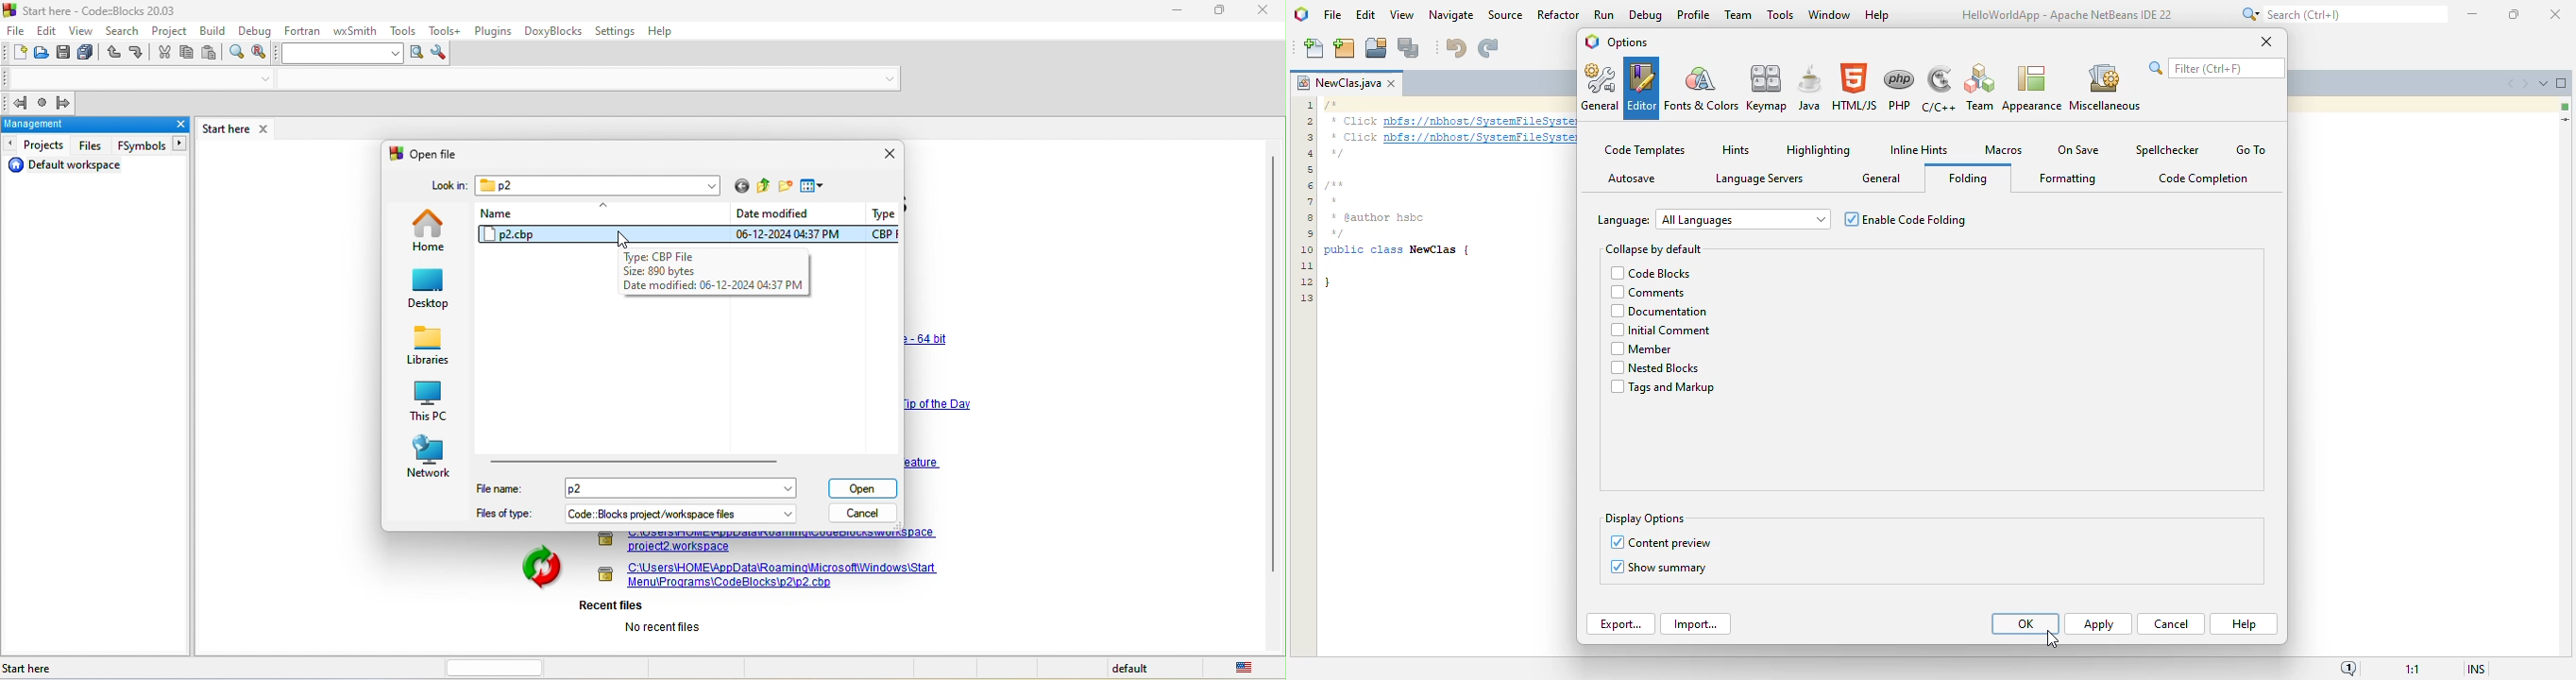 This screenshot has height=700, width=2576. Describe the element at coordinates (616, 30) in the screenshot. I see `settings` at that location.